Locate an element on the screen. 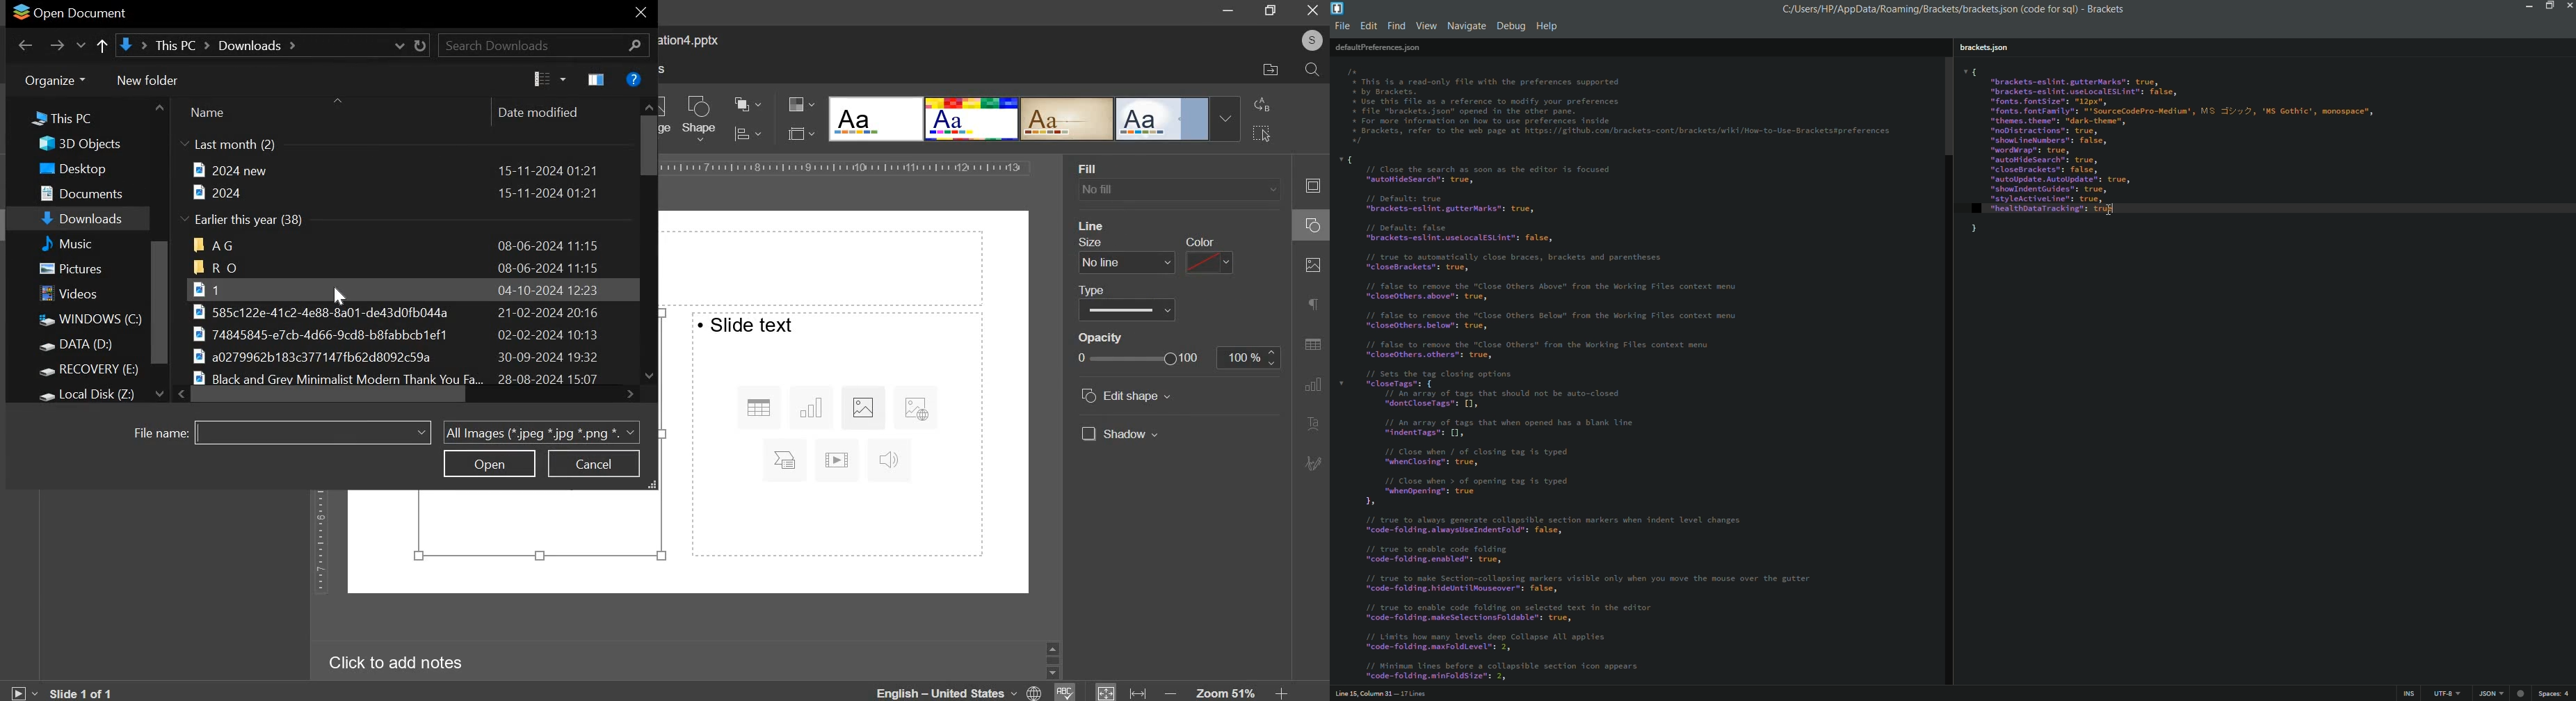 The height and width of the screenshot is (728, 2576). 3d objects is located at coordinates (85, 144).